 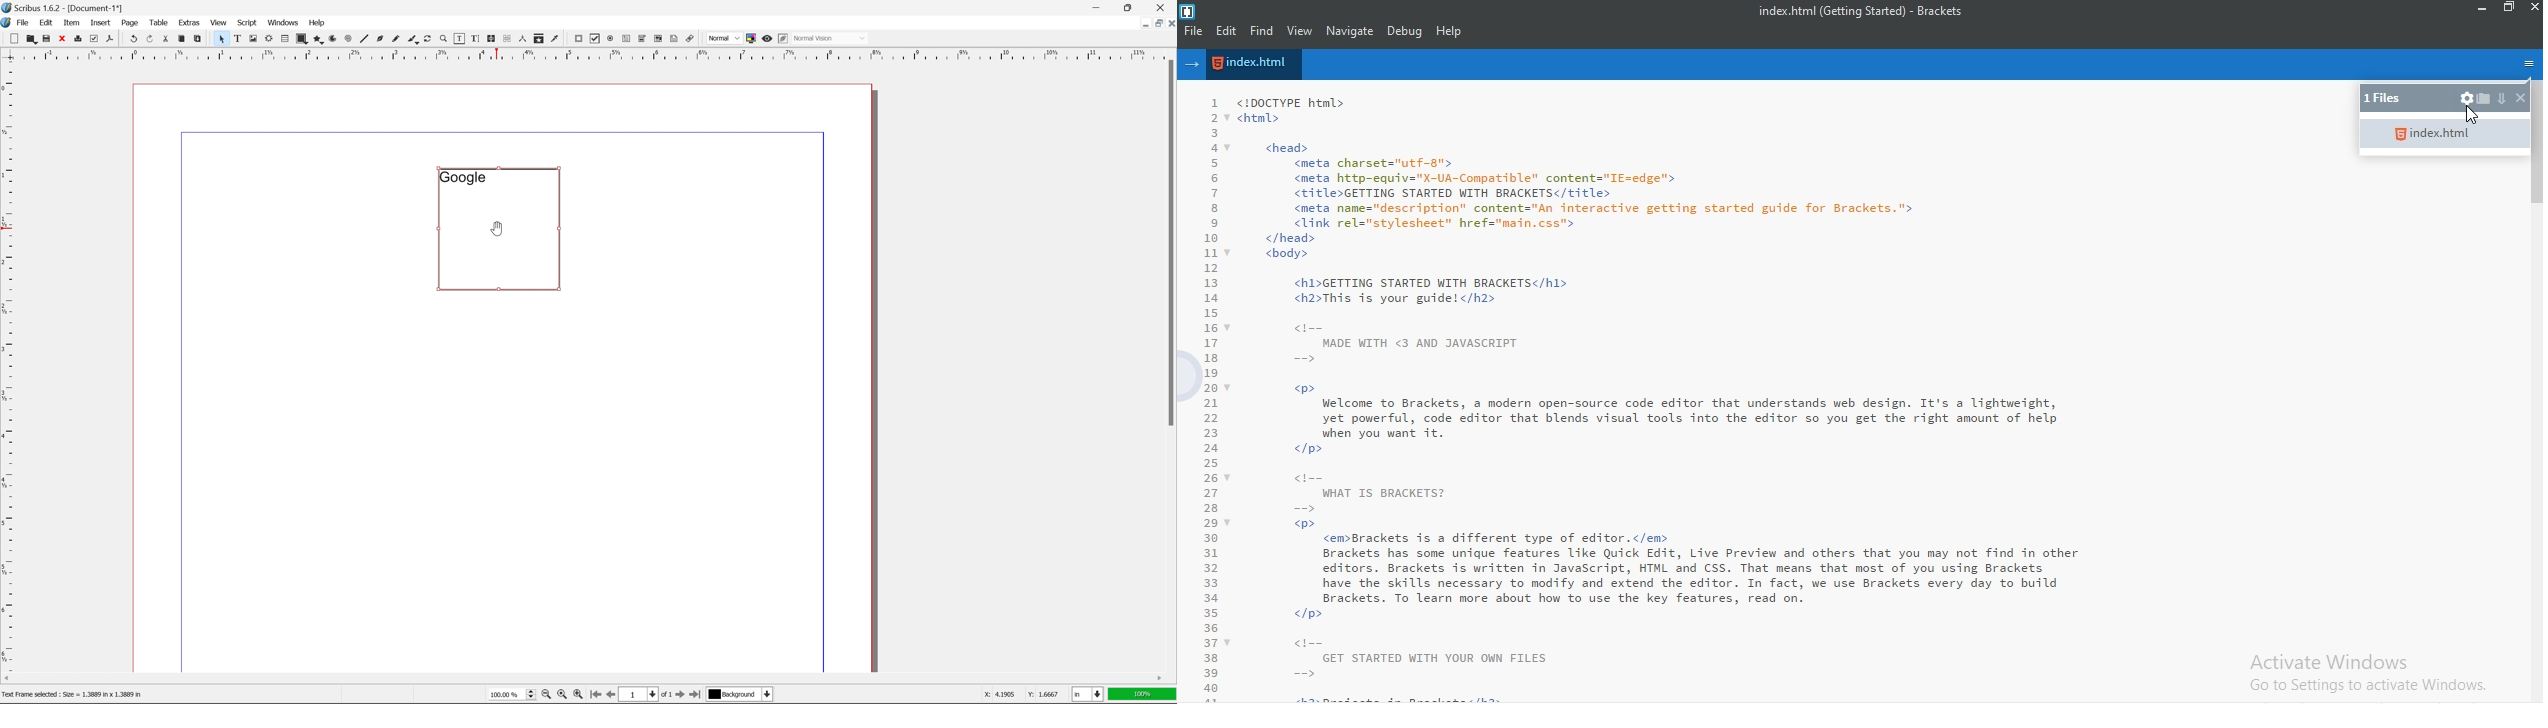 What do you see at coordinates (1090, 695) in the screenshot?
I see `select current unit` at bounding box center [1090, 695].